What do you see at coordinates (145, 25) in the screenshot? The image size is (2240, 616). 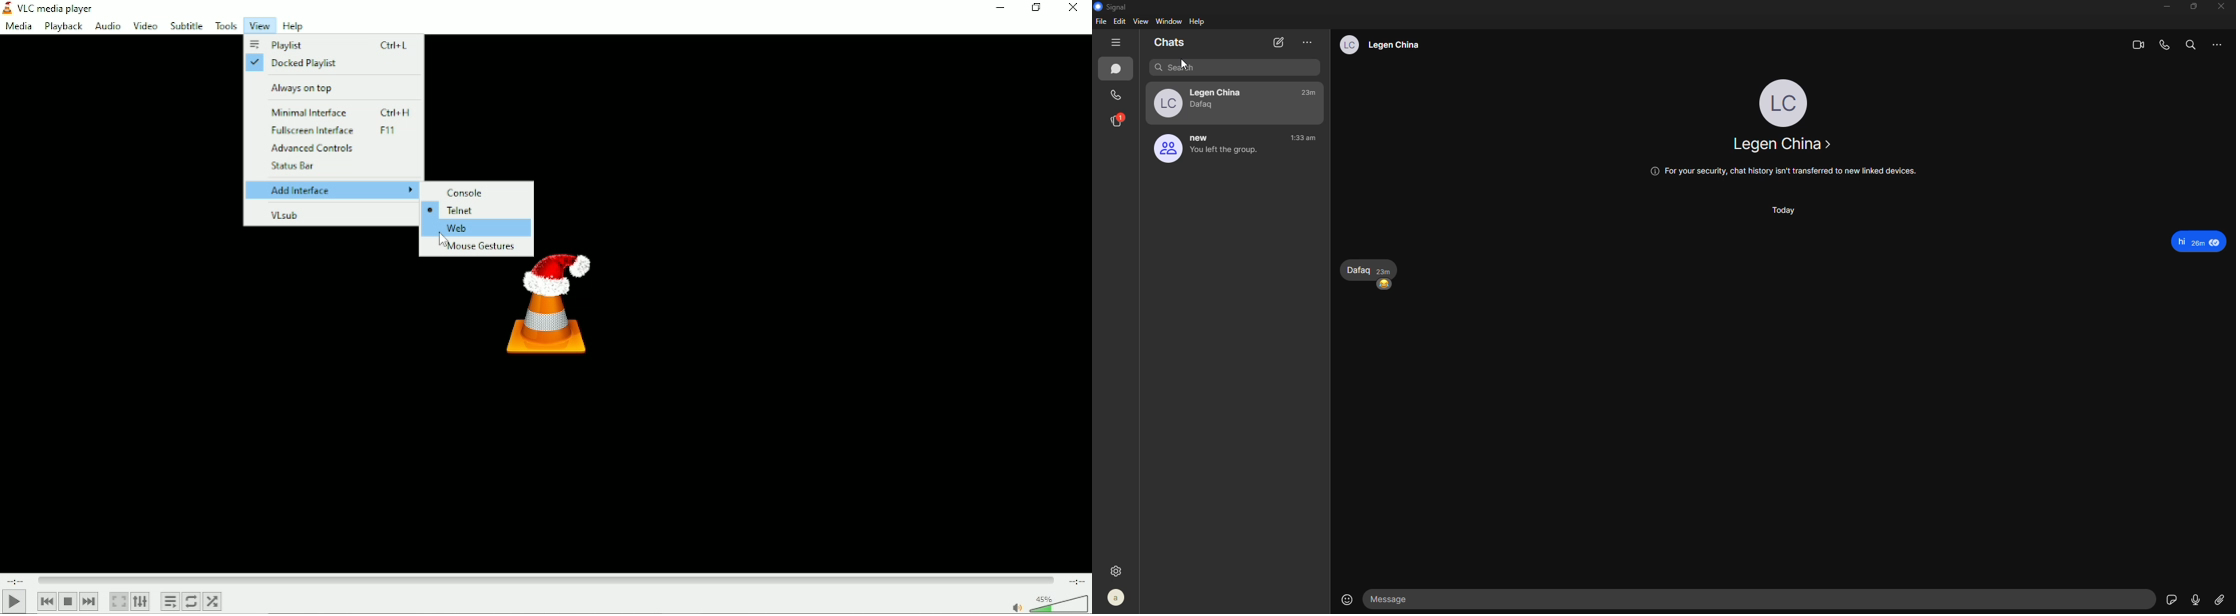 I see `Video` at bounding box center [145, 25].